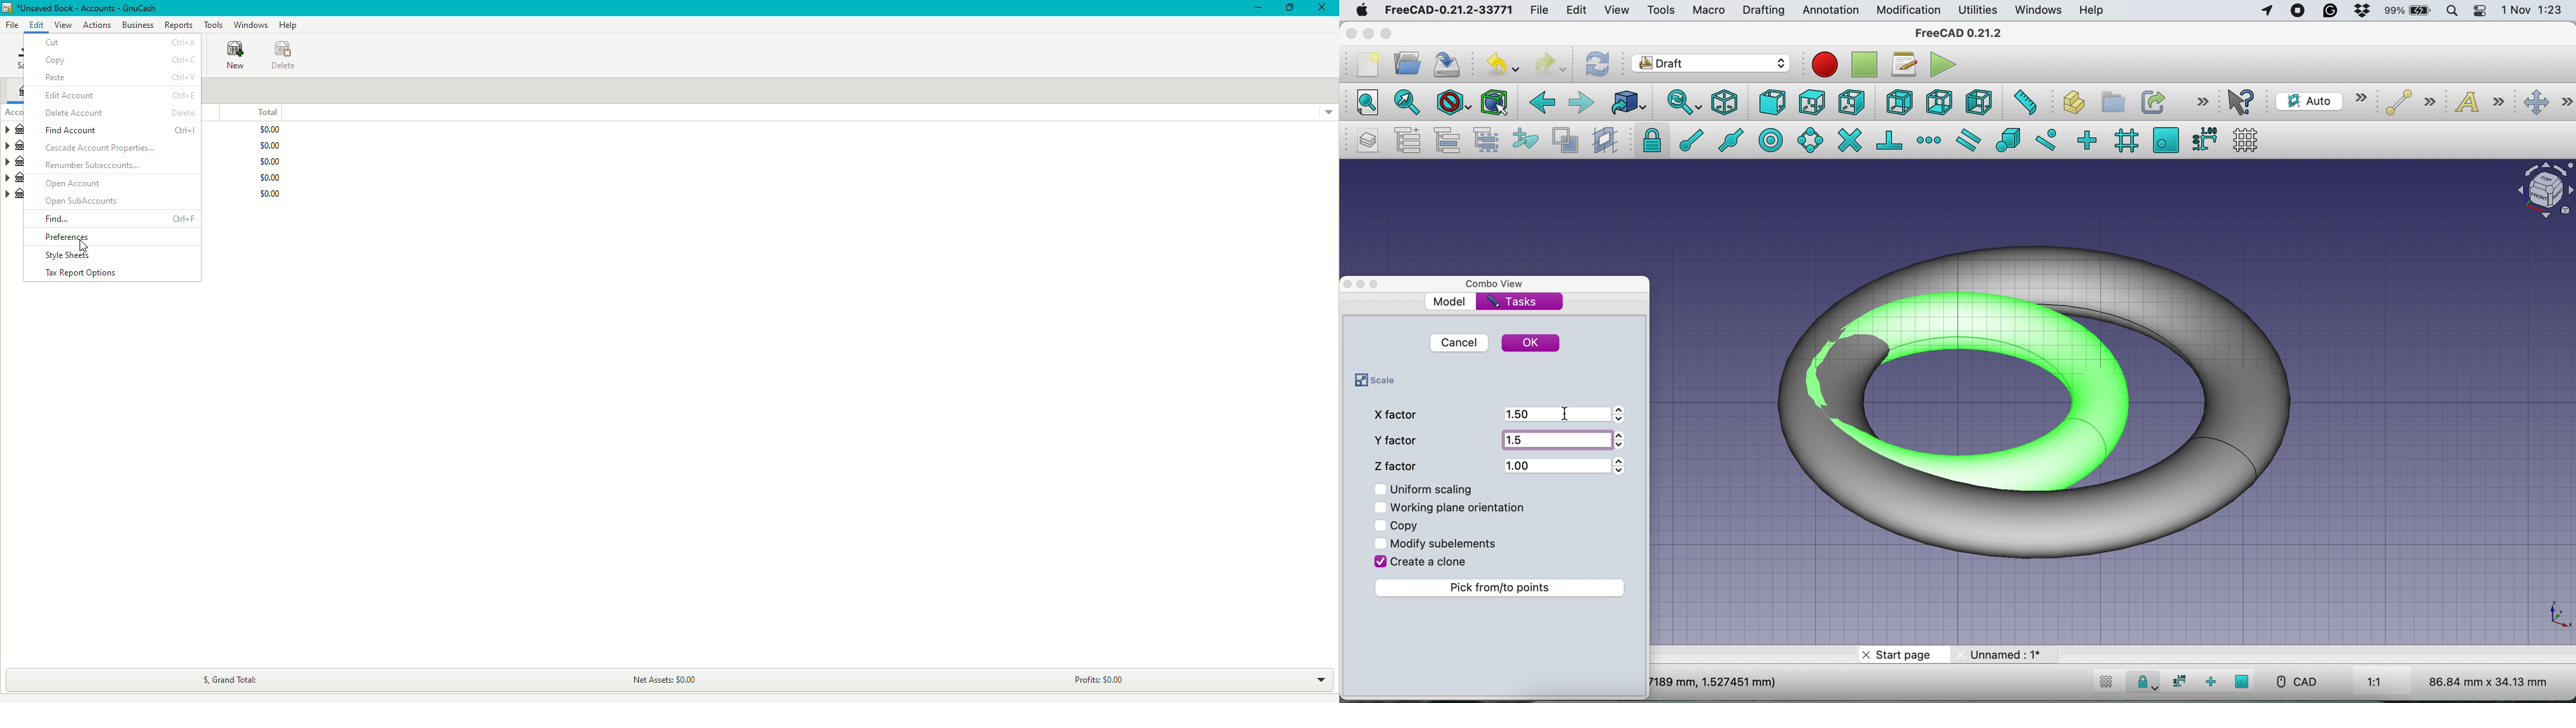 The image size is (2576, 728). What do you see at coordinates (2209, 682) in the screenshot?
I see `snap ortho` at bounding box center [2209, 682].